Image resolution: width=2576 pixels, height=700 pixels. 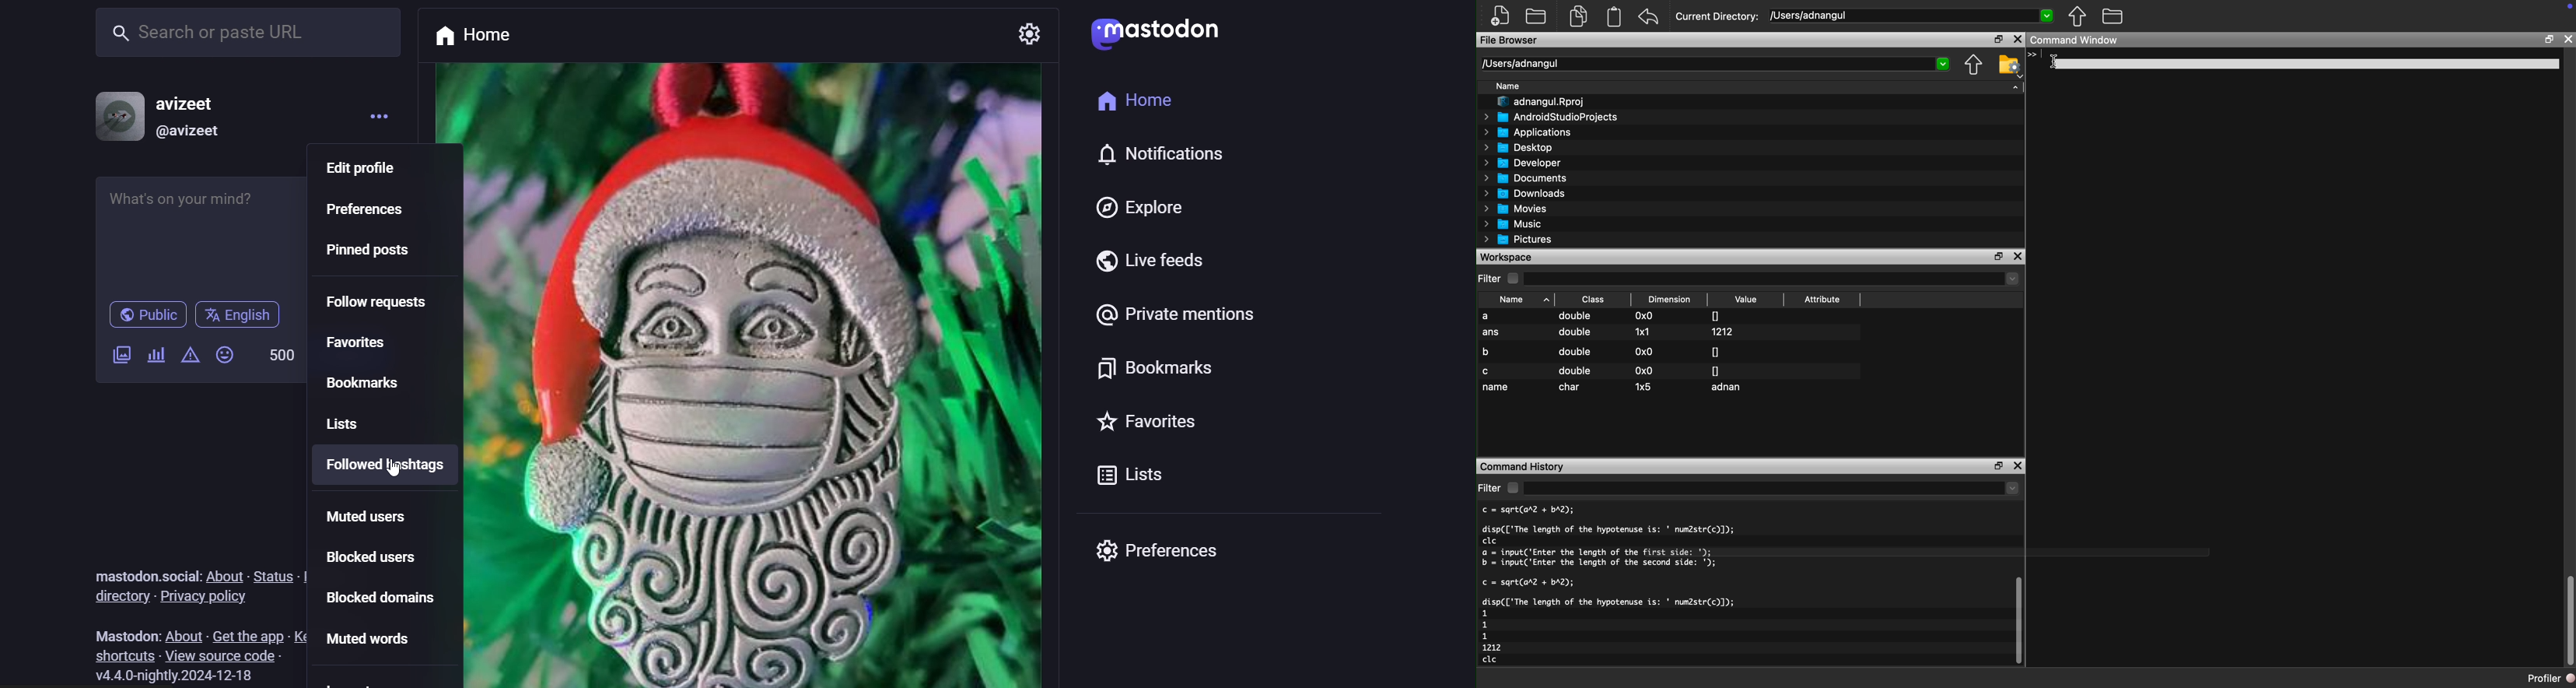 What do you see at coordinates (229, 355) in the screenshot?
I see `emojis` at bounding box center [229, 355].